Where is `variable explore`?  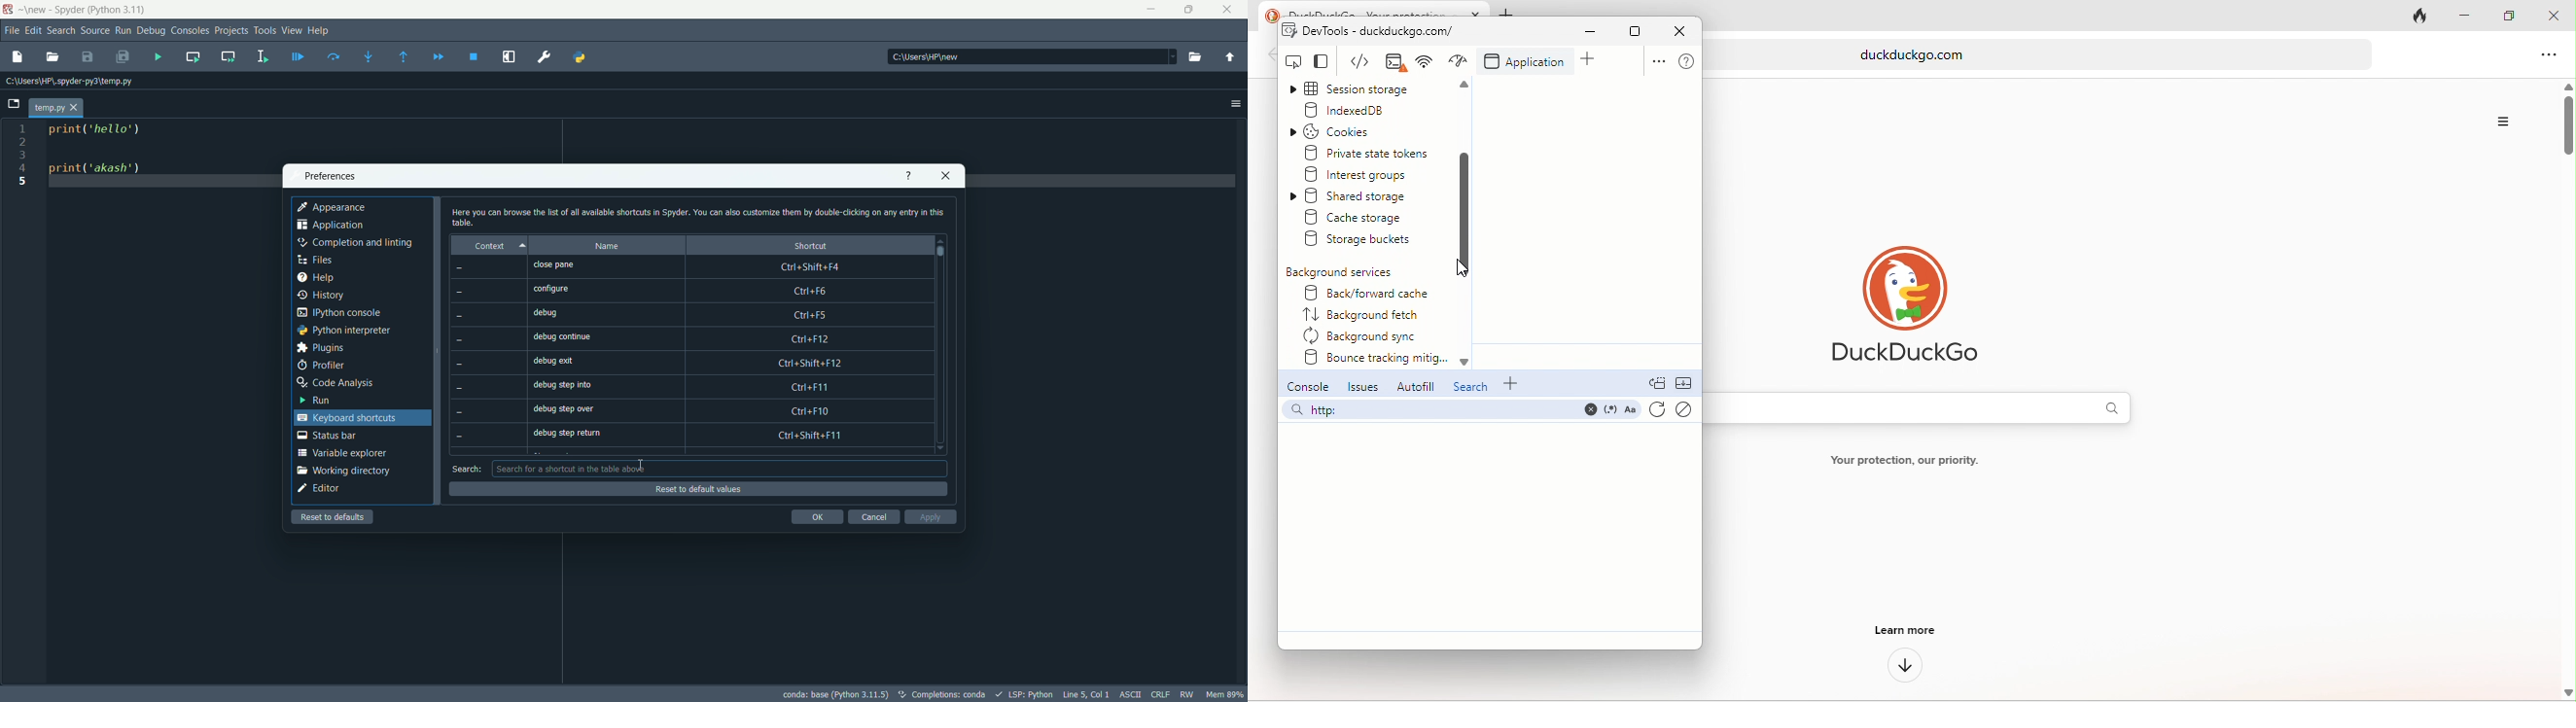
variable explore is located at coordinates (341, 453).